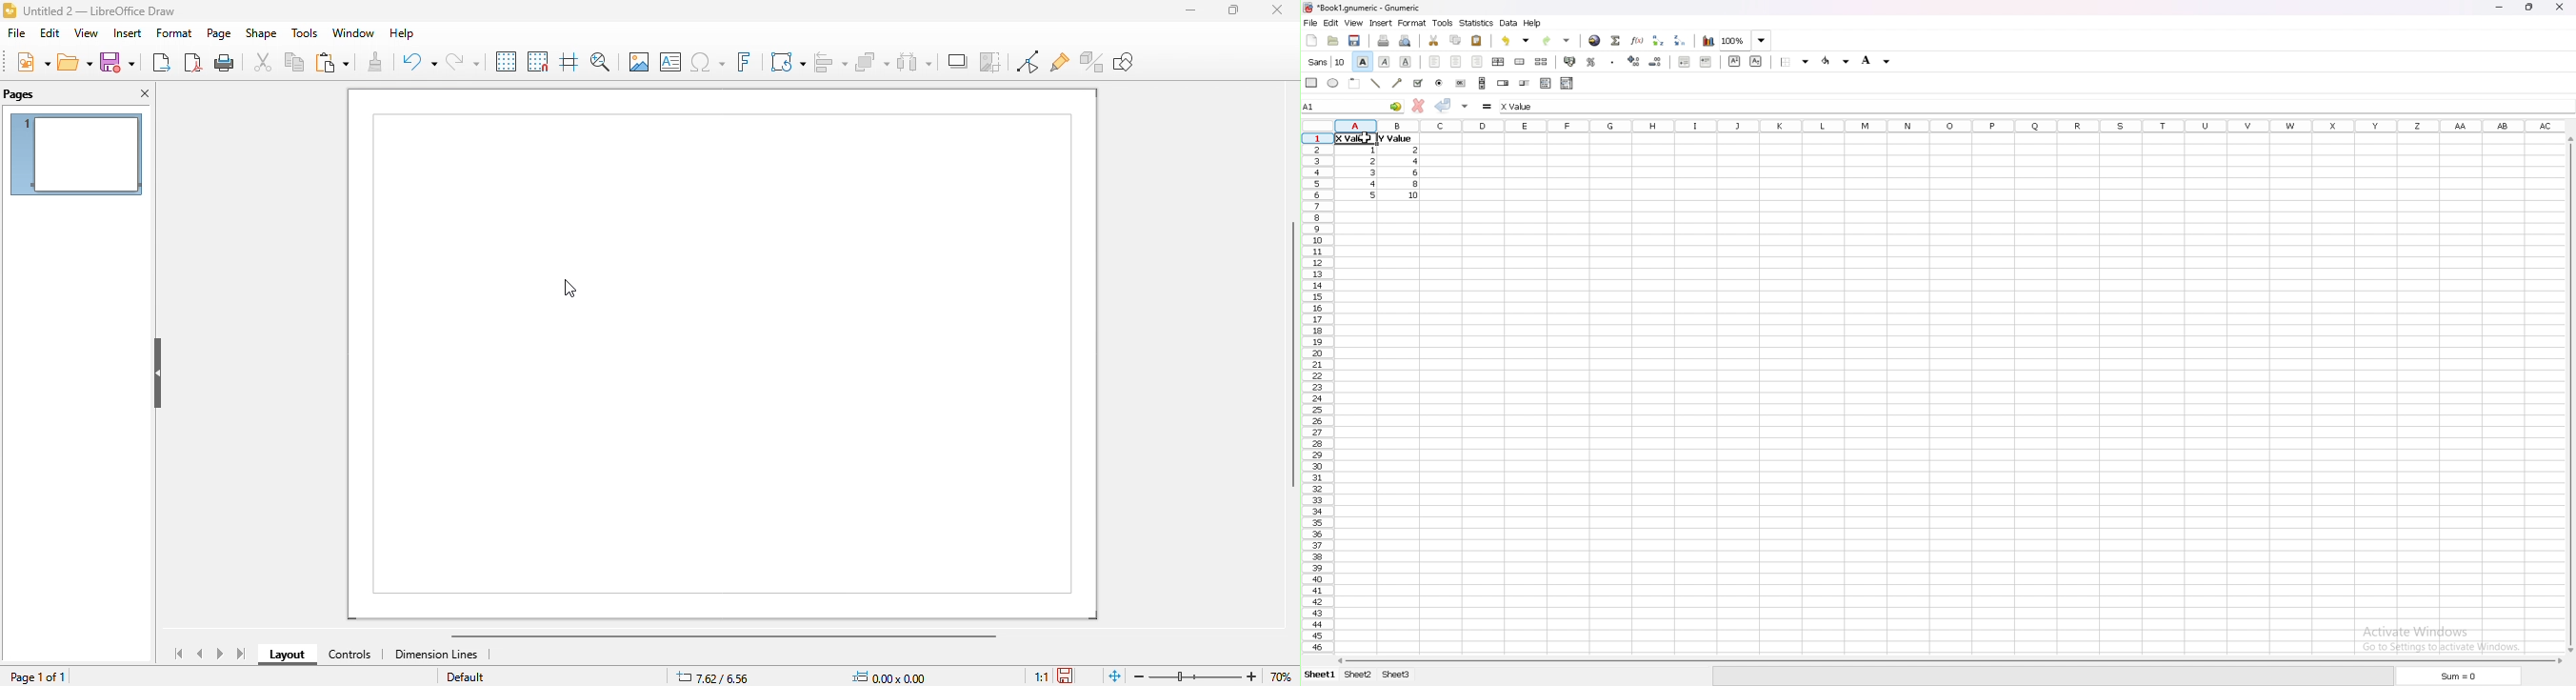  What do you see at coordinates (262, 34) in the screenshot?
I see `shape` at bounding box center [262, 34].